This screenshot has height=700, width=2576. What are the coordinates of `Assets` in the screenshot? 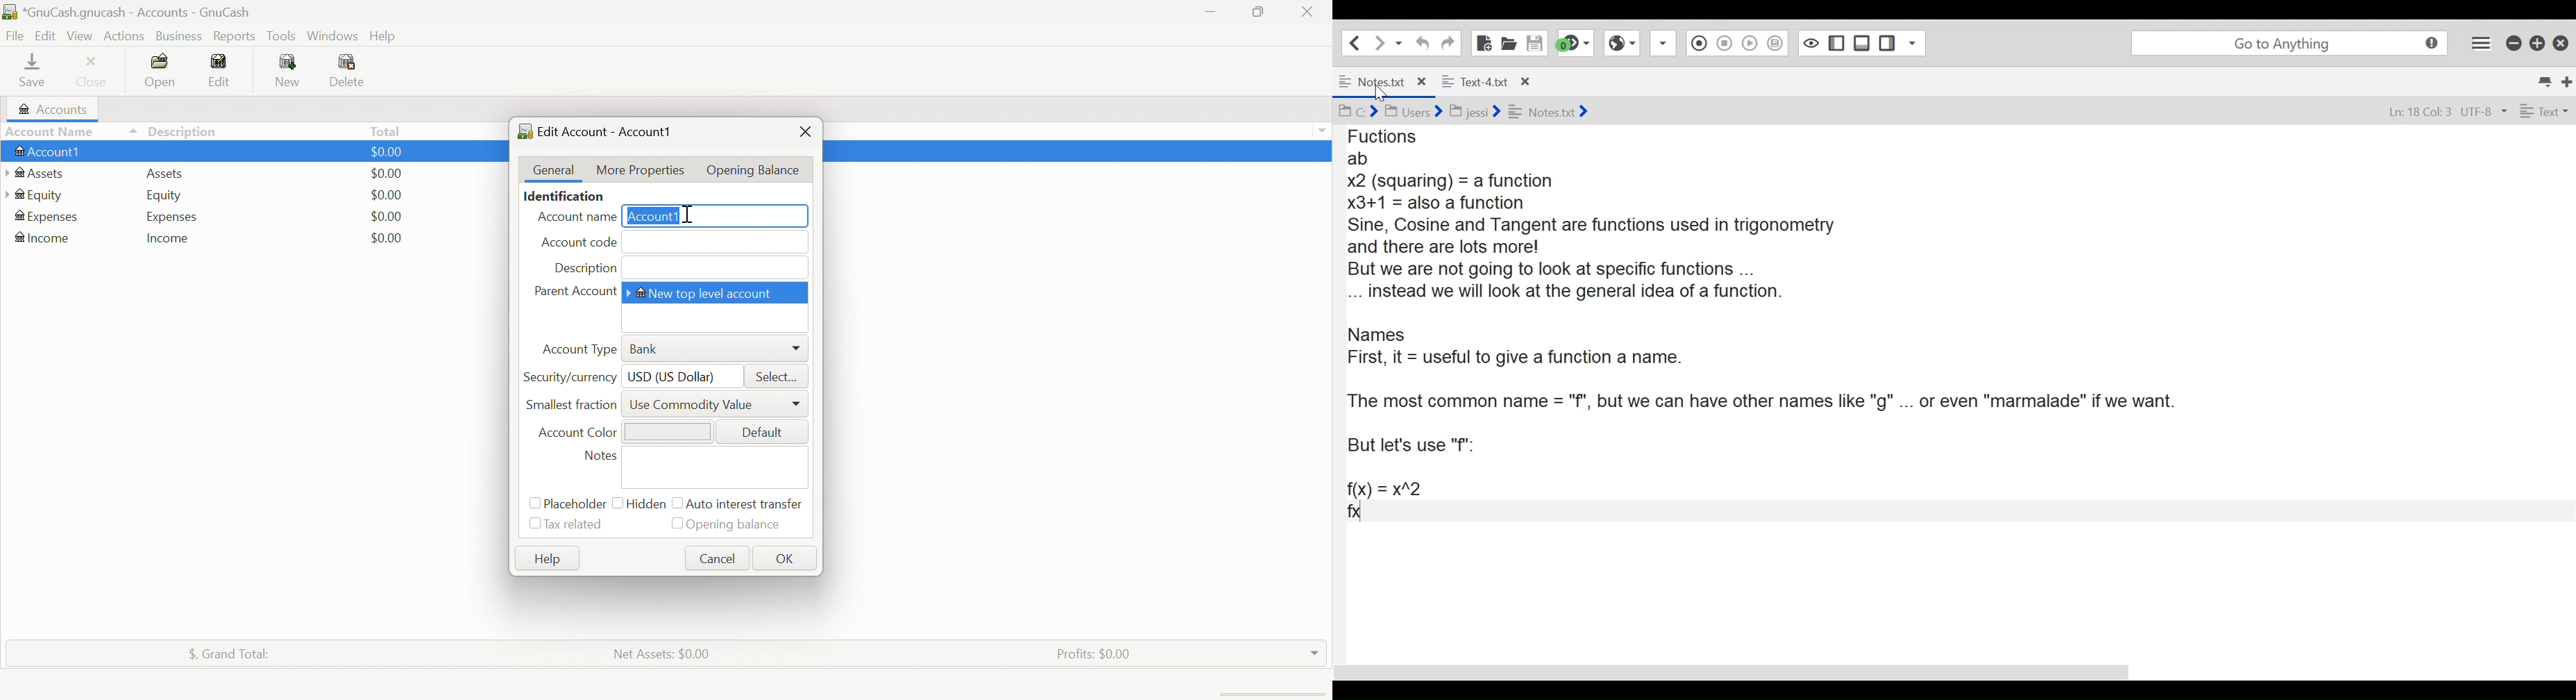 It's located at (39, 174).